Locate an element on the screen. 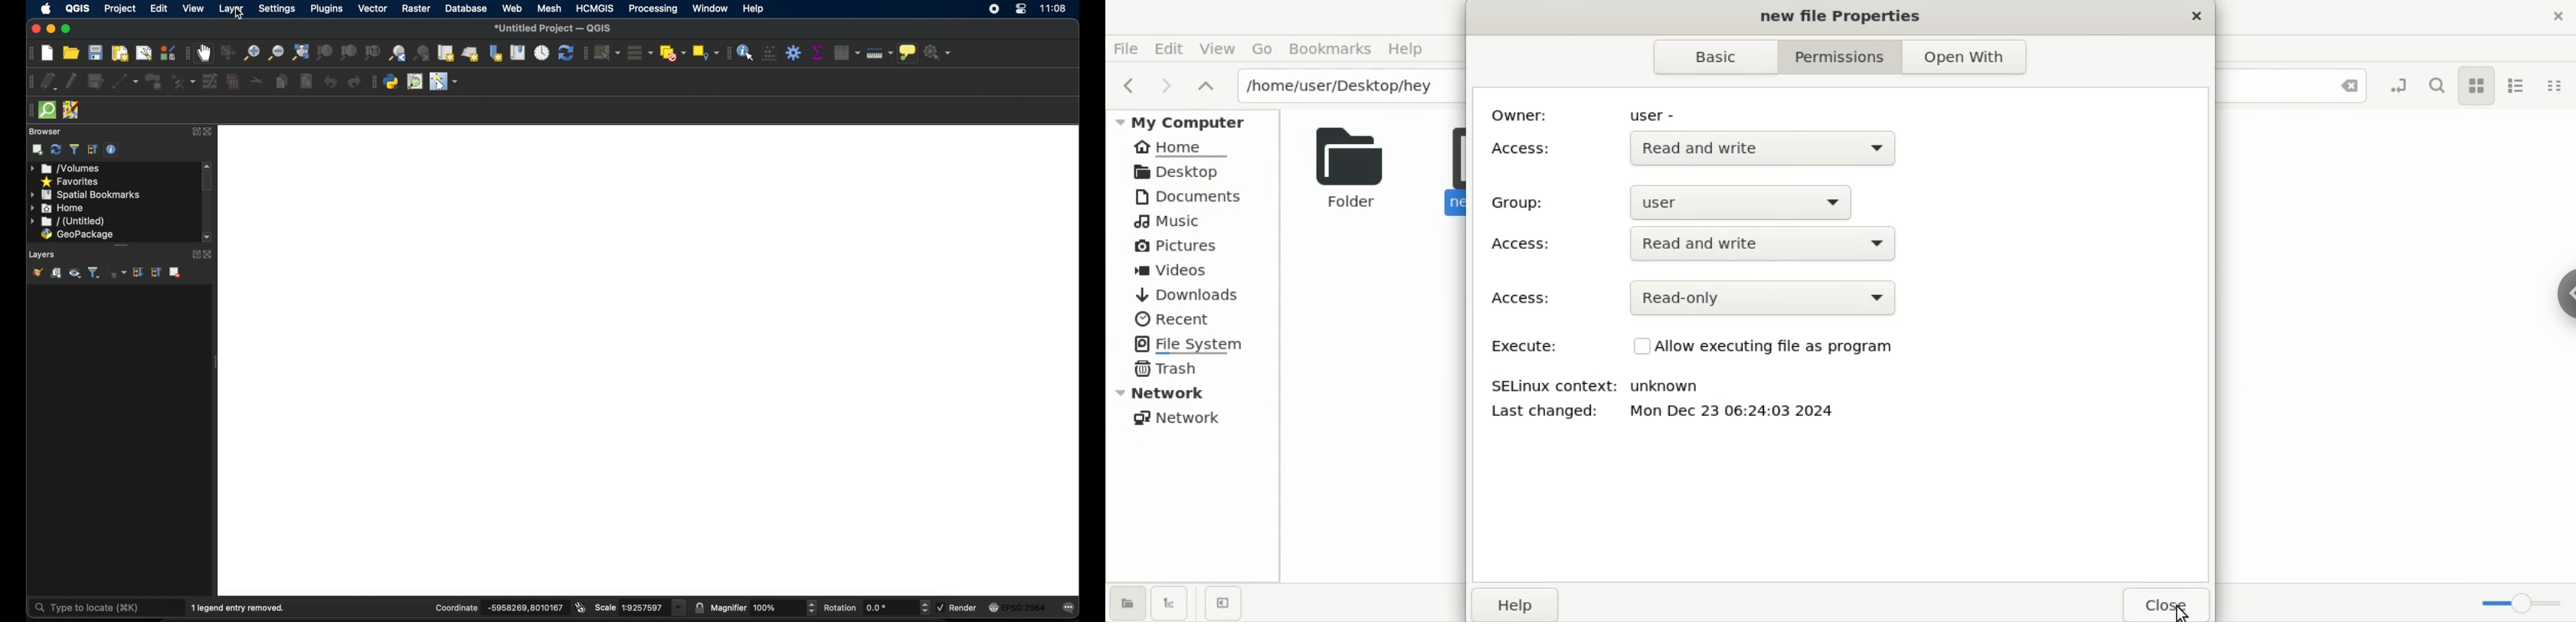 The width and height of the screenshot is (2576, 644). dropdown is located at coordinates (680, 608).